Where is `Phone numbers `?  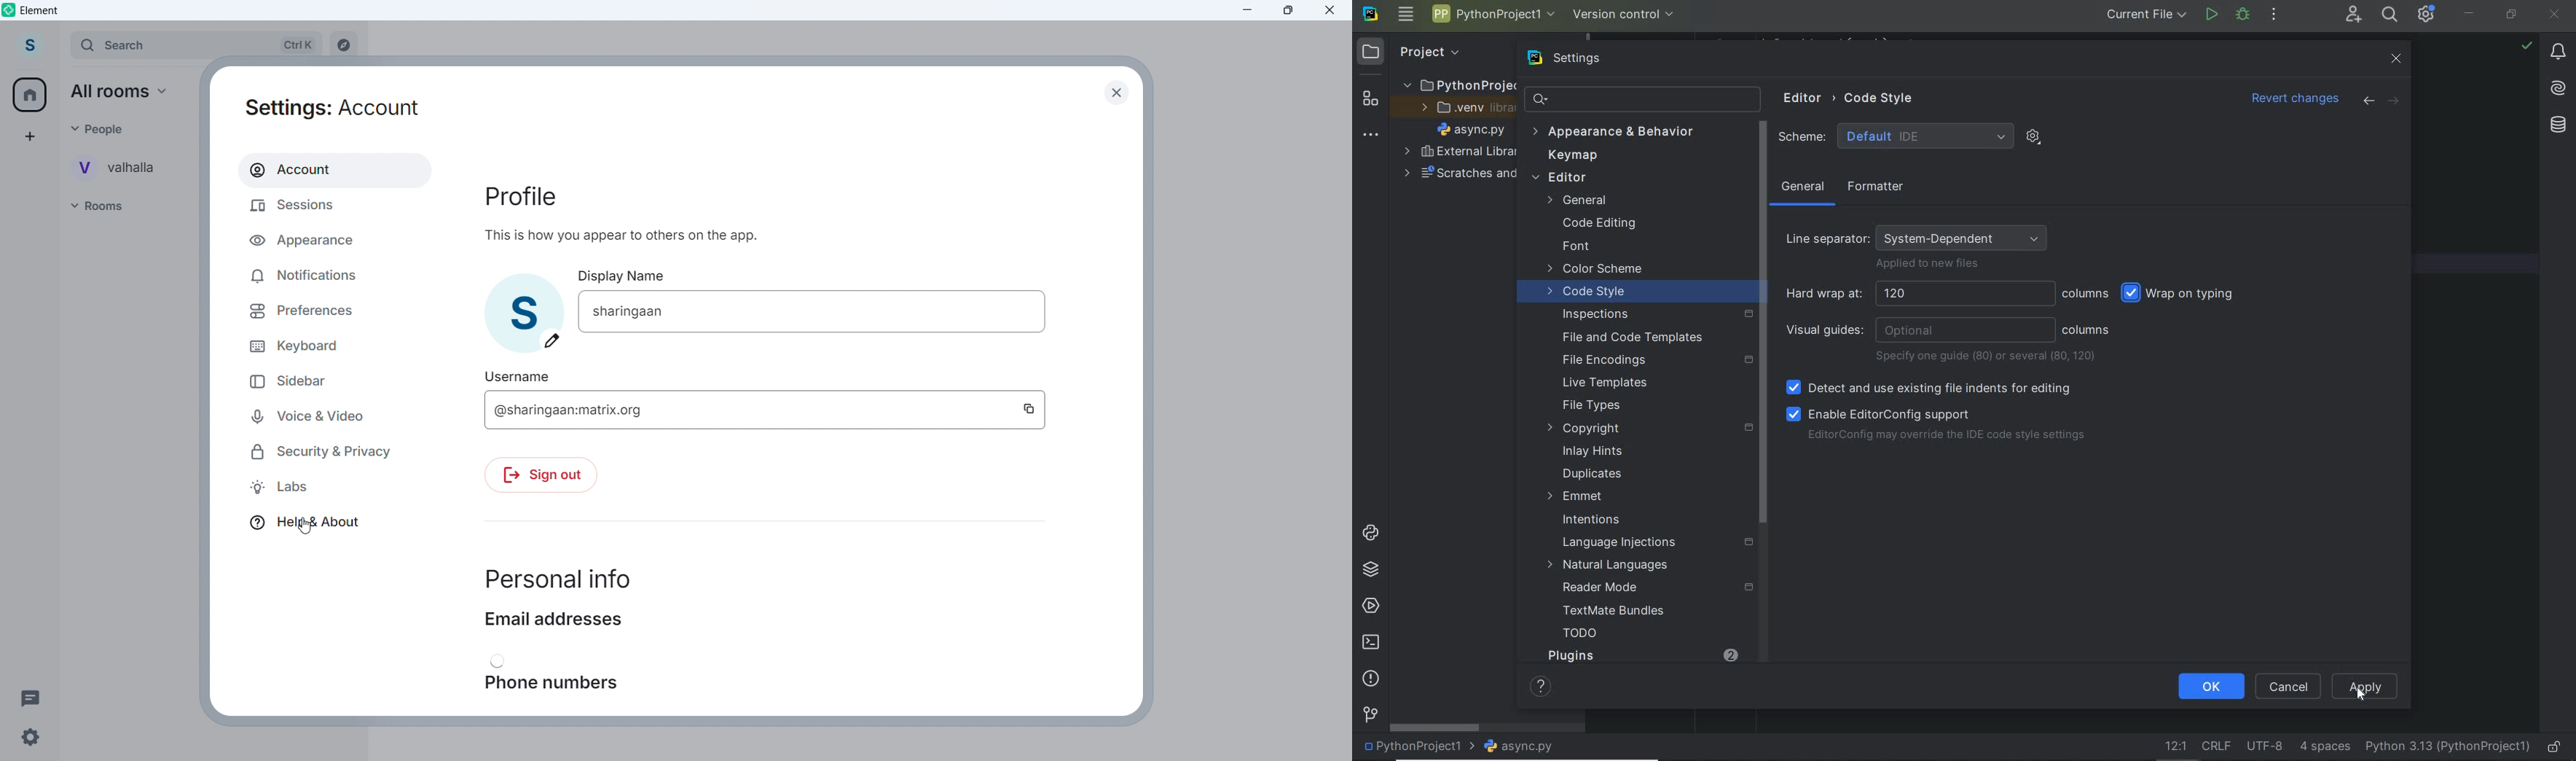 Phone numbers  is located at coordinates (549, 682).